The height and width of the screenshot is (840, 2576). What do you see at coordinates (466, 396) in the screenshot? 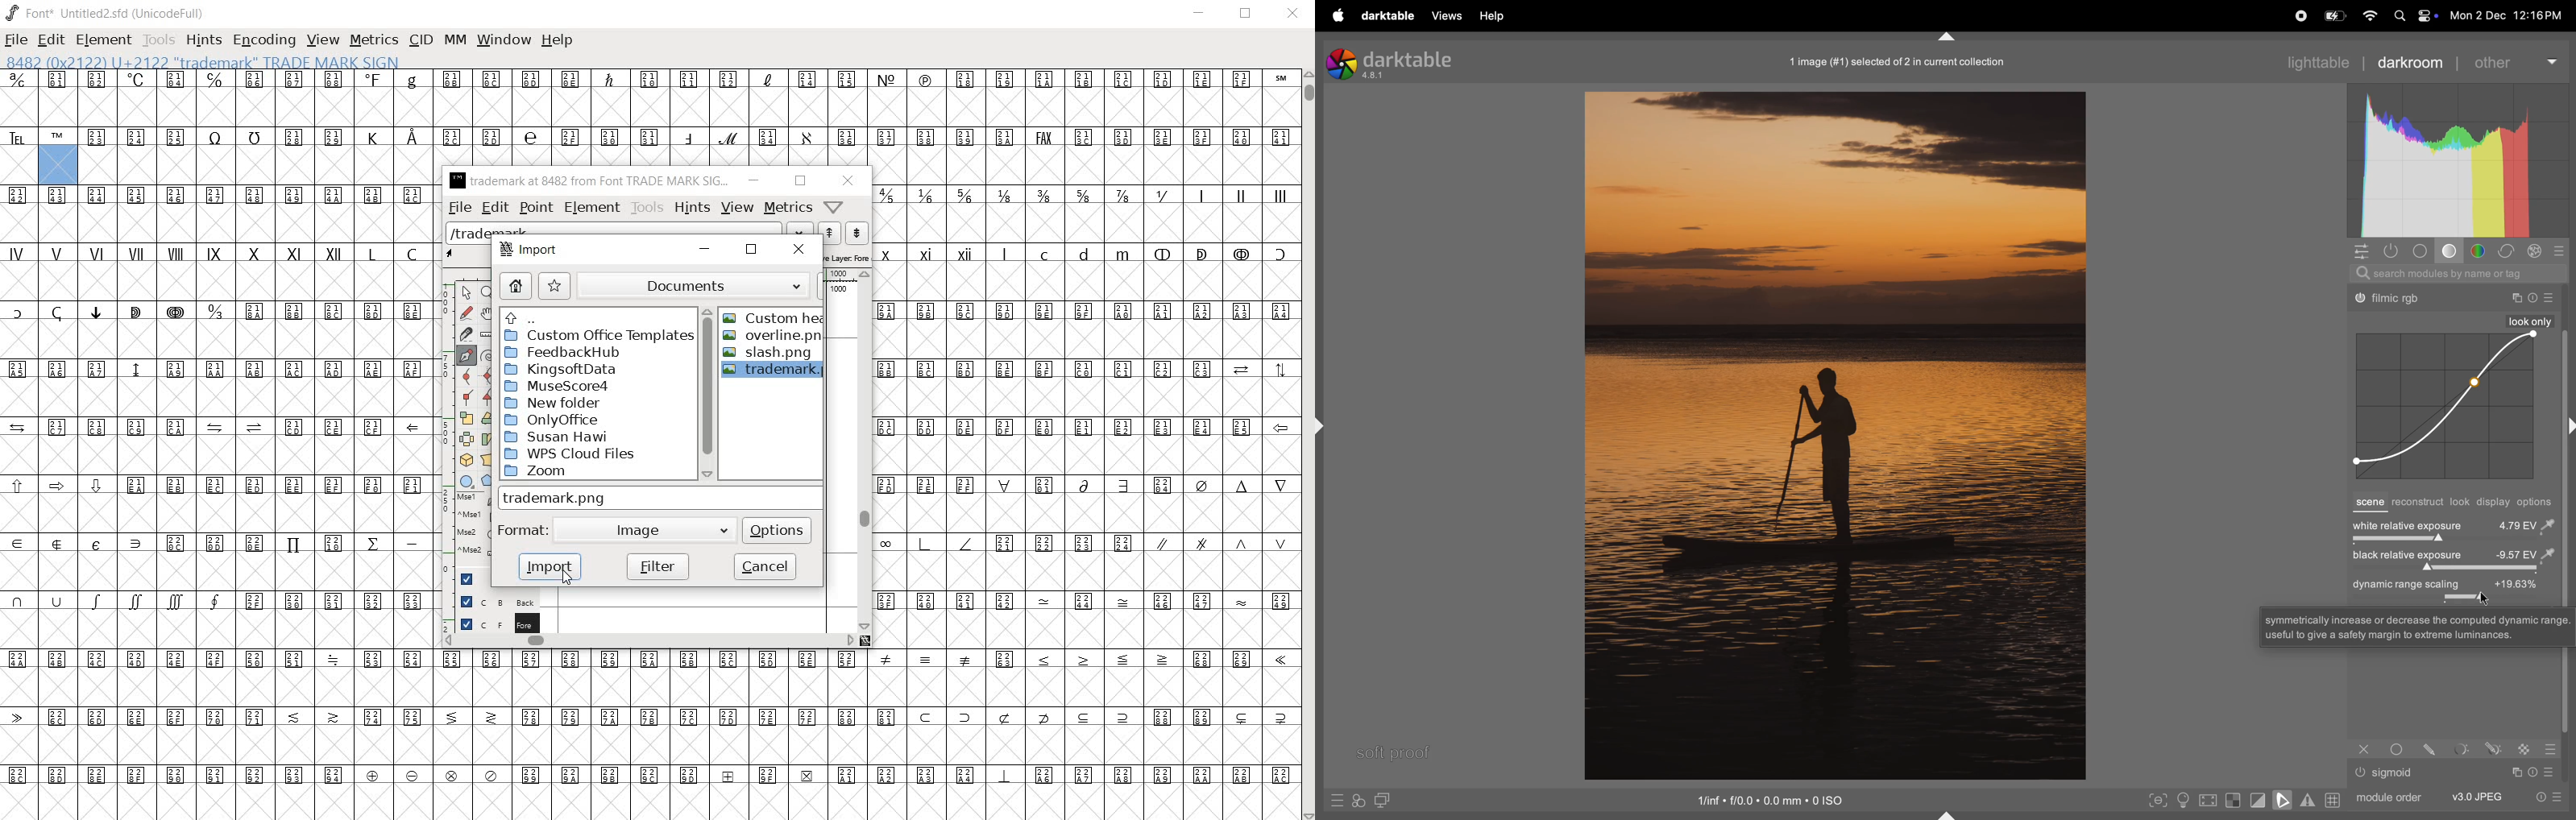
I see `Add a corner point` at bounding box center [466, 396].